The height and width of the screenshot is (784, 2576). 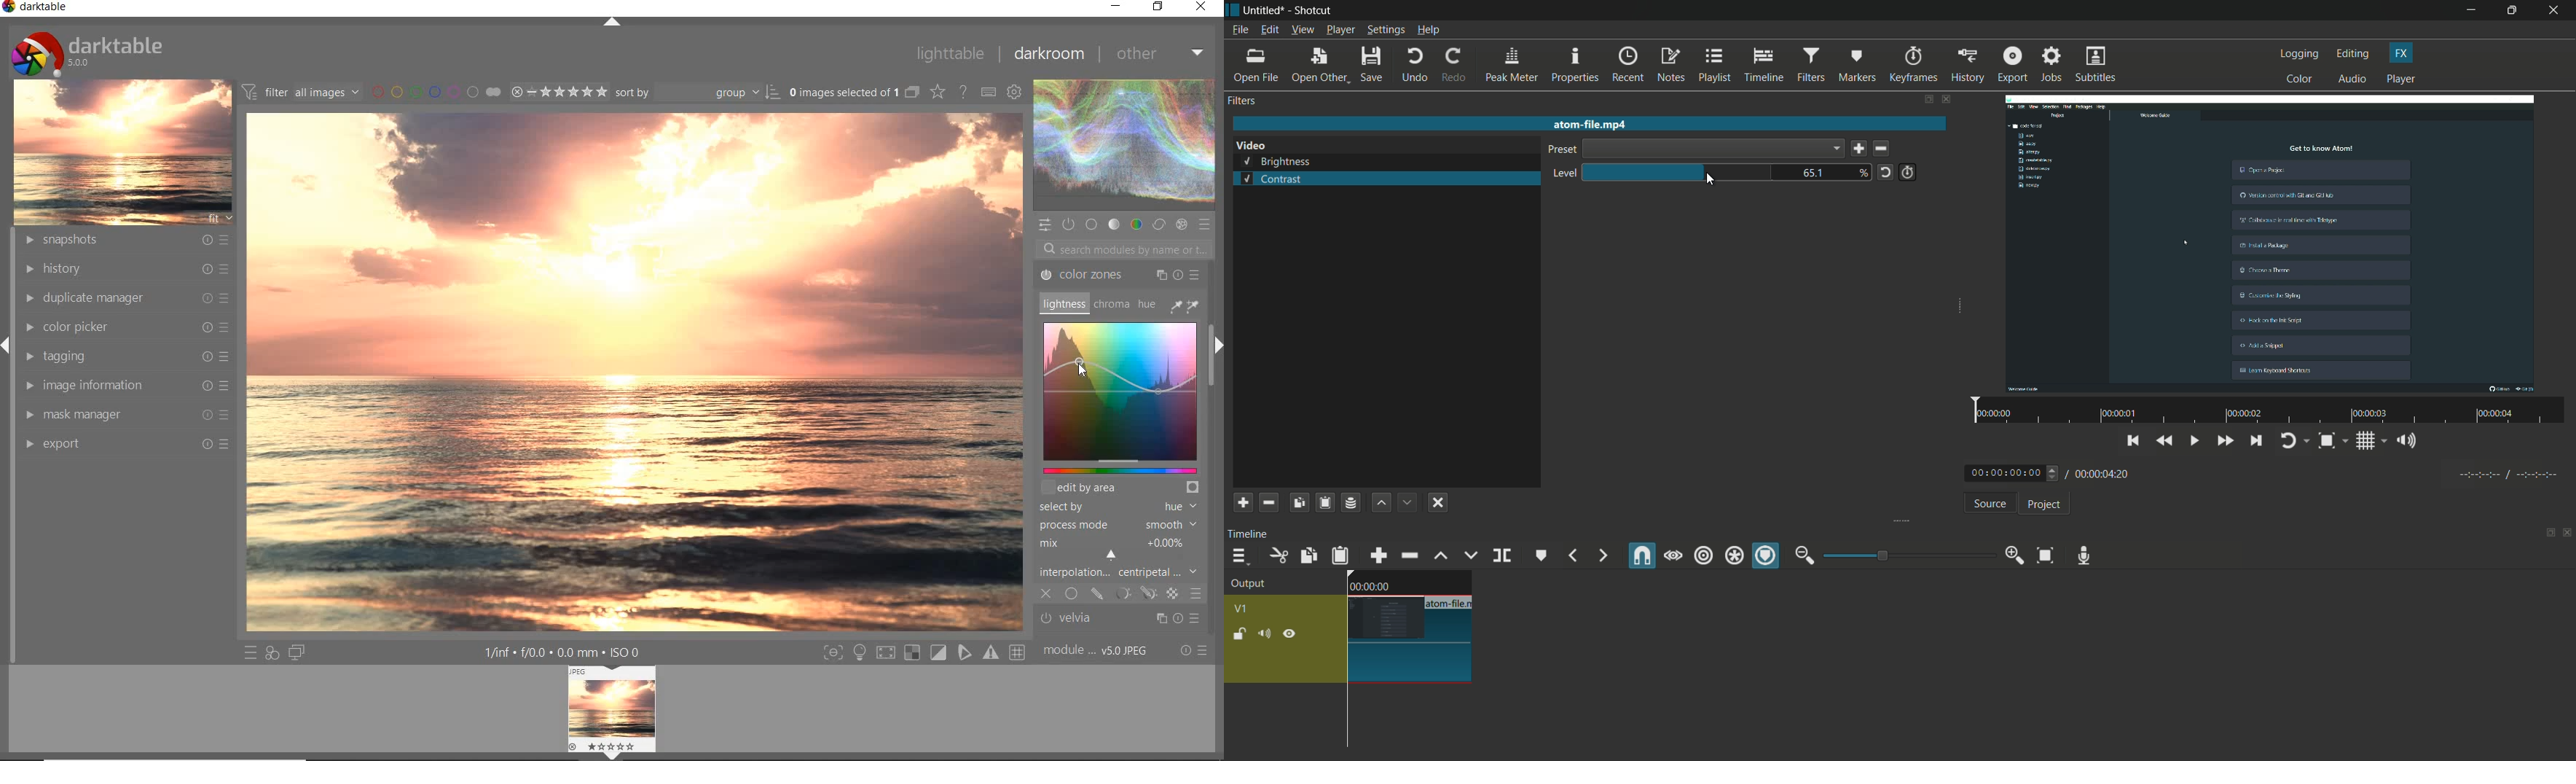 What do you see at coordinates (1267, 11) in the screenshot?
I see `Untitled (file name)` at bounding box center [1267, 11].